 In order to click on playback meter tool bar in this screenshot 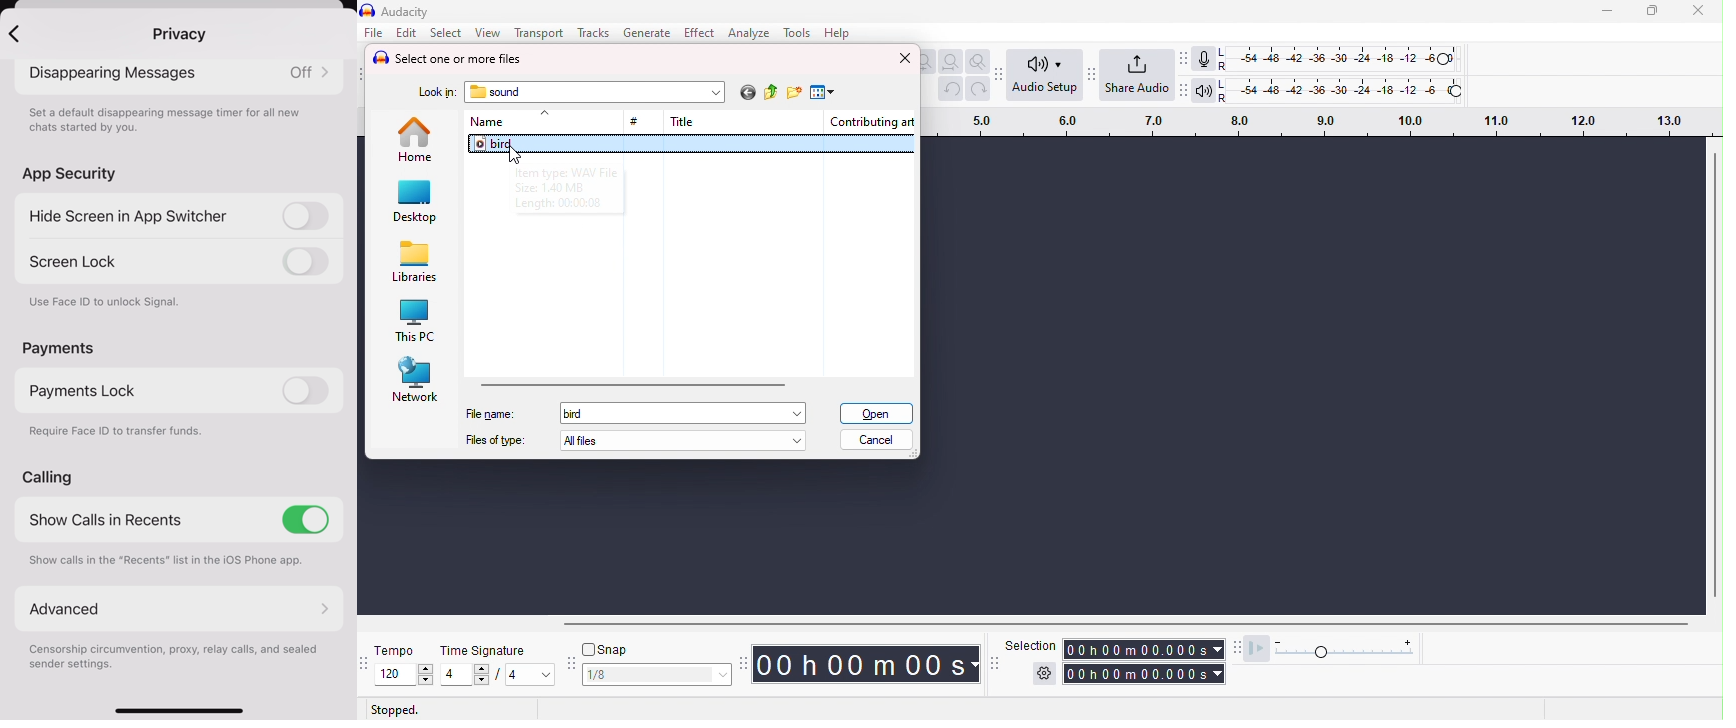, I will do `click(1185, 88)`.